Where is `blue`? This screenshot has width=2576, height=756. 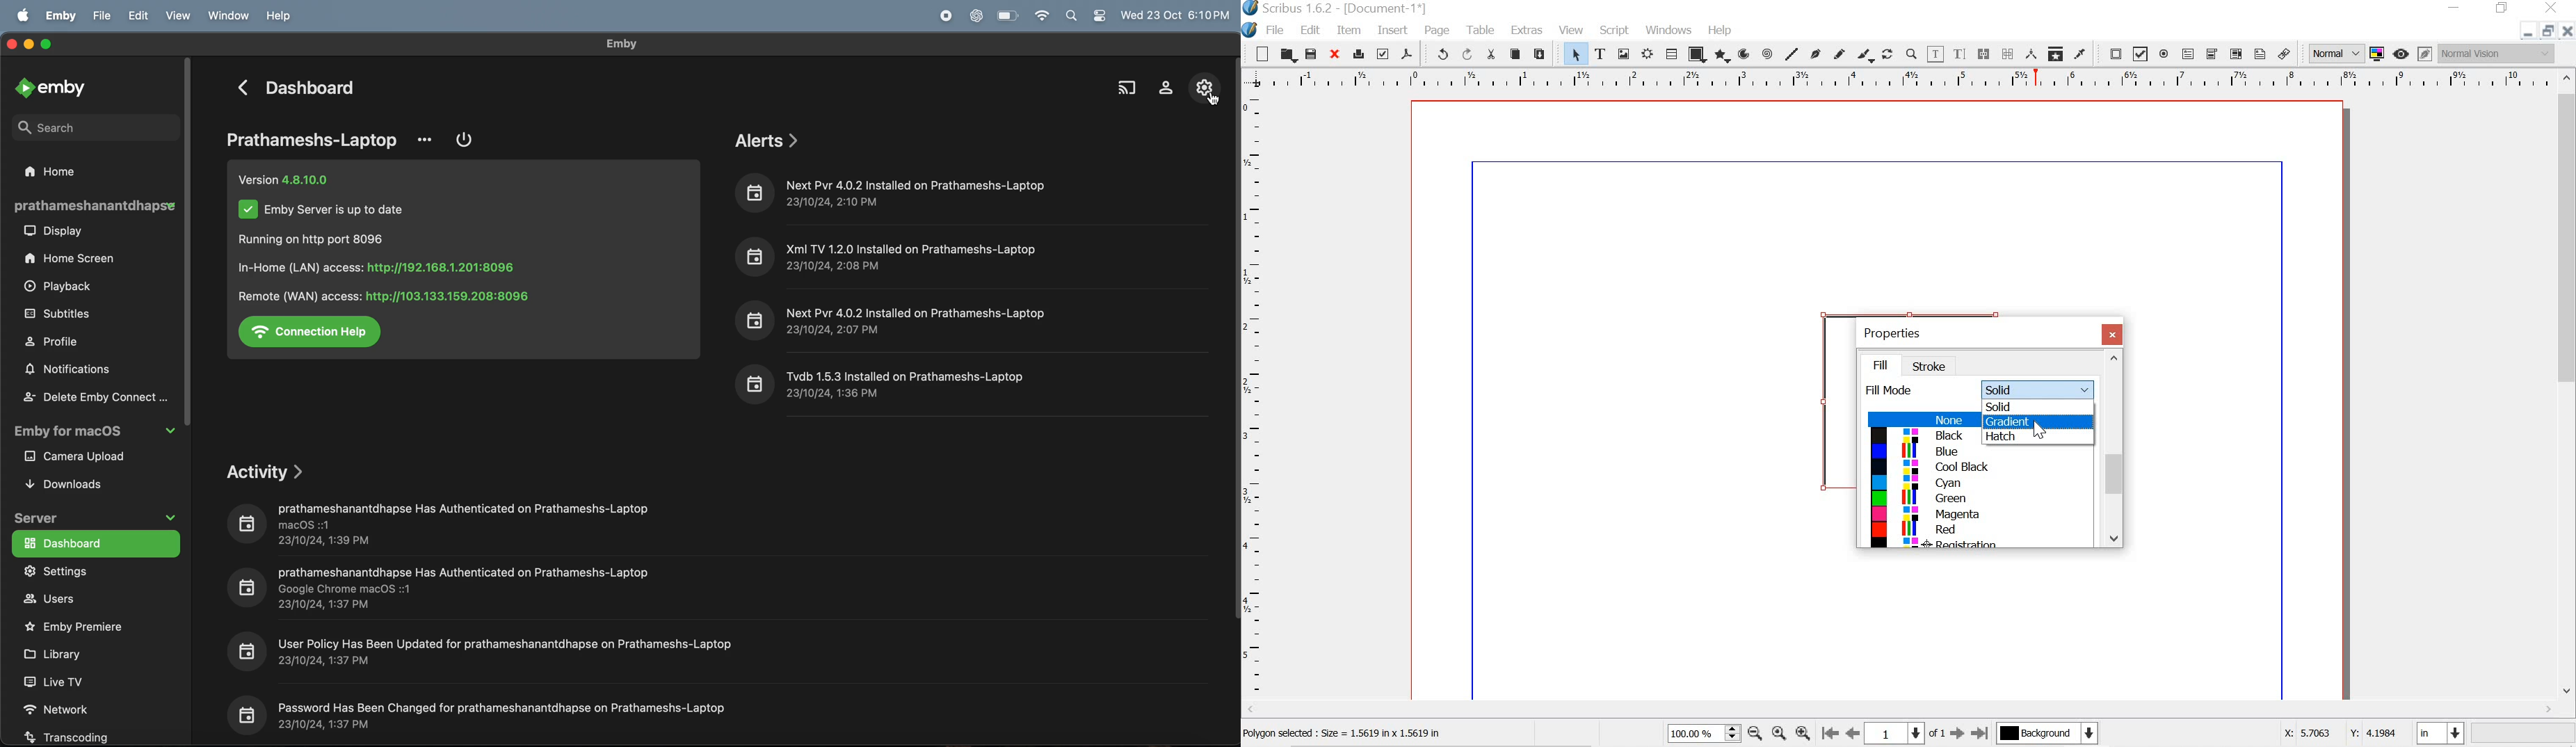
blue is located at coordinates (1981, 453).